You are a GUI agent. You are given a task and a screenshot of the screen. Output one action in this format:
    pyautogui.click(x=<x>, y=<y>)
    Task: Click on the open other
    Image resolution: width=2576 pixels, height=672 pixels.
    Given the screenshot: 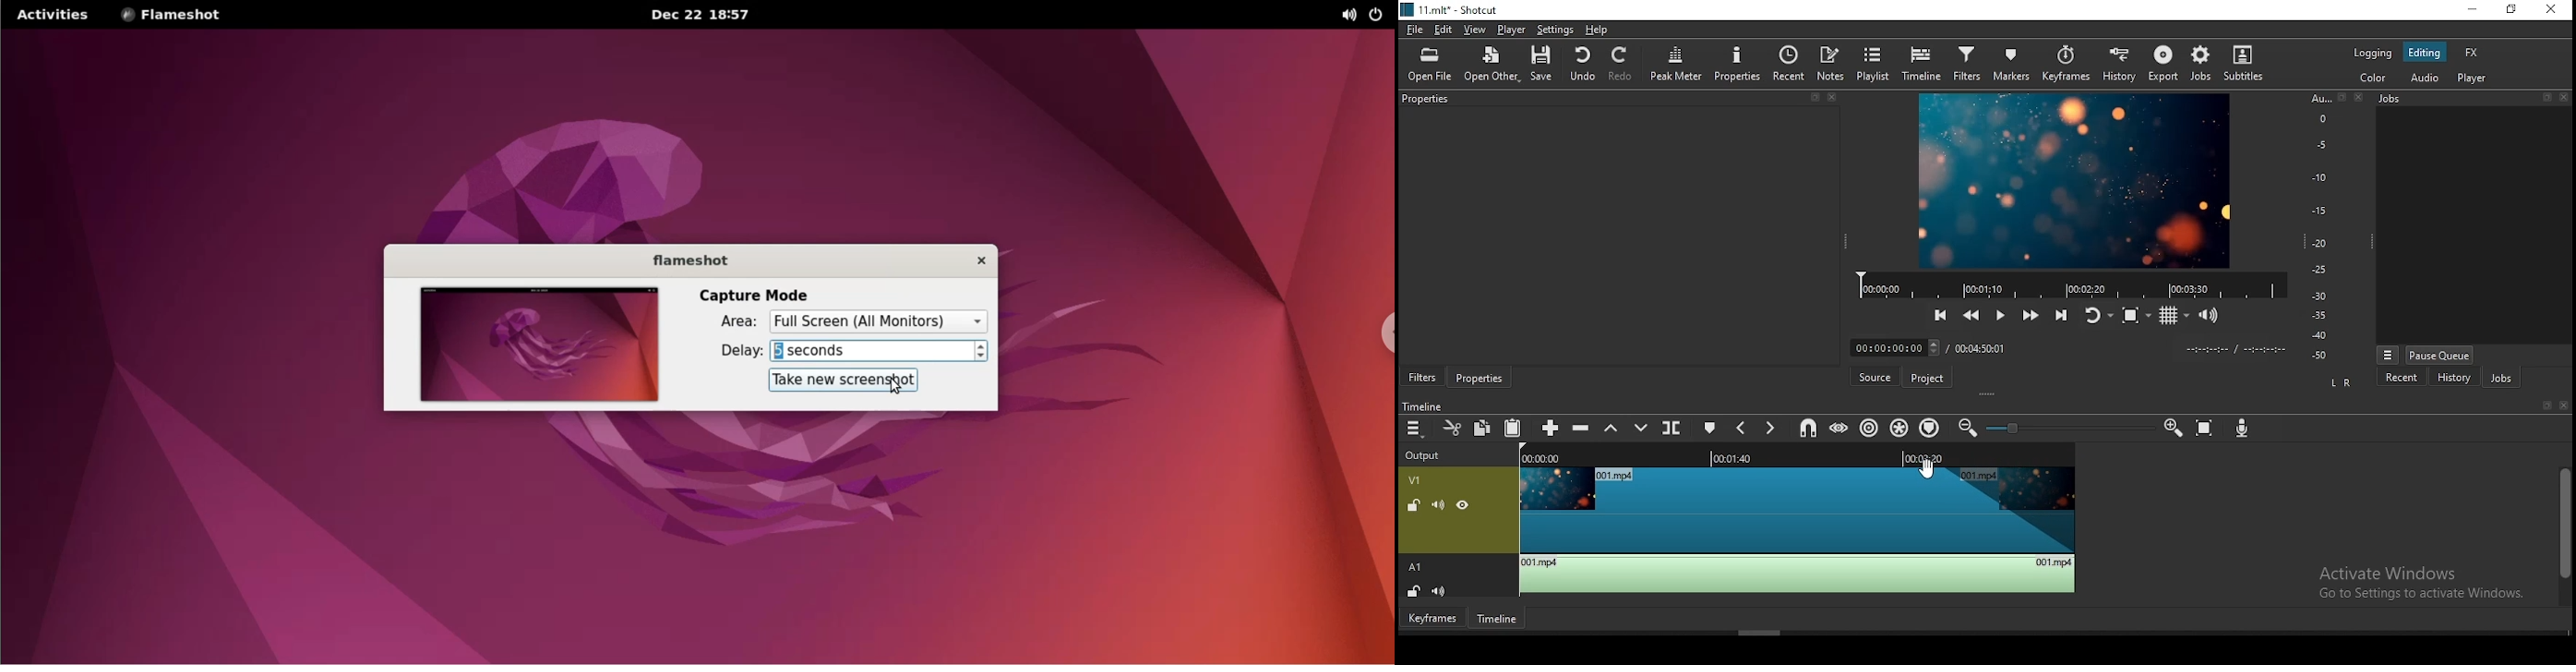 What is the action you would take?
    pyautogui.click(x=1492, y=63)
    